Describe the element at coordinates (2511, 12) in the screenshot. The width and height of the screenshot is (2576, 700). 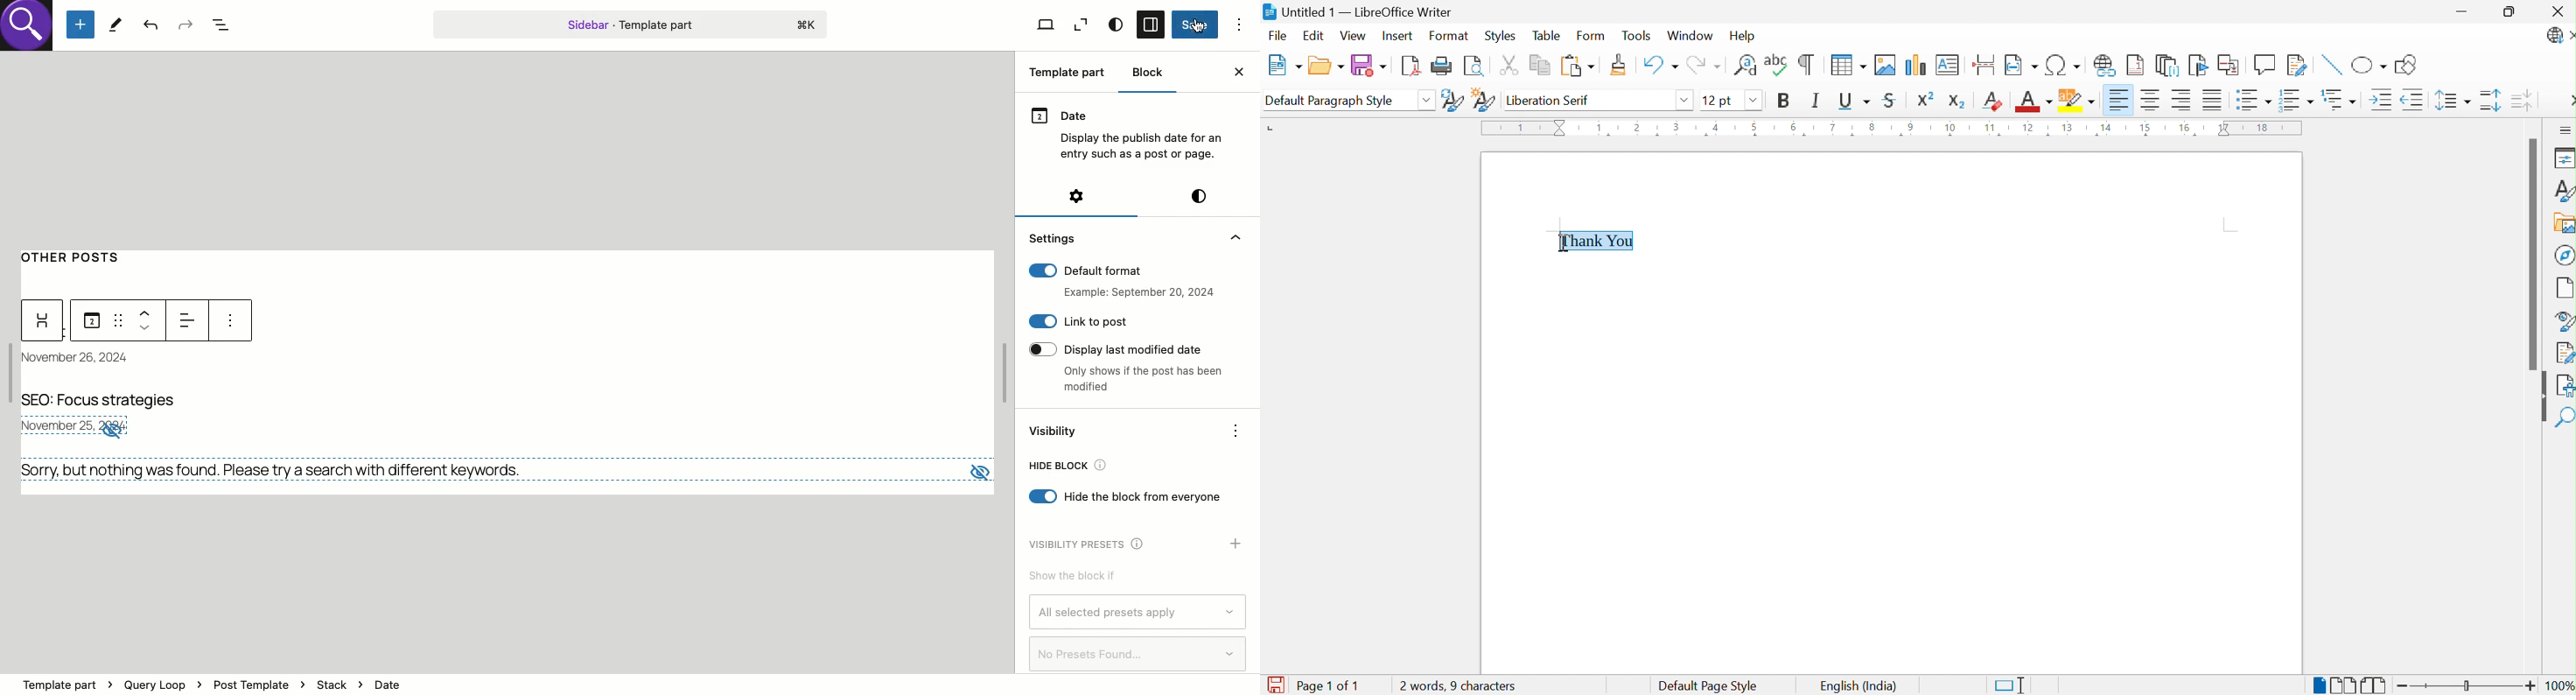
I see `Restore Down` at that location.